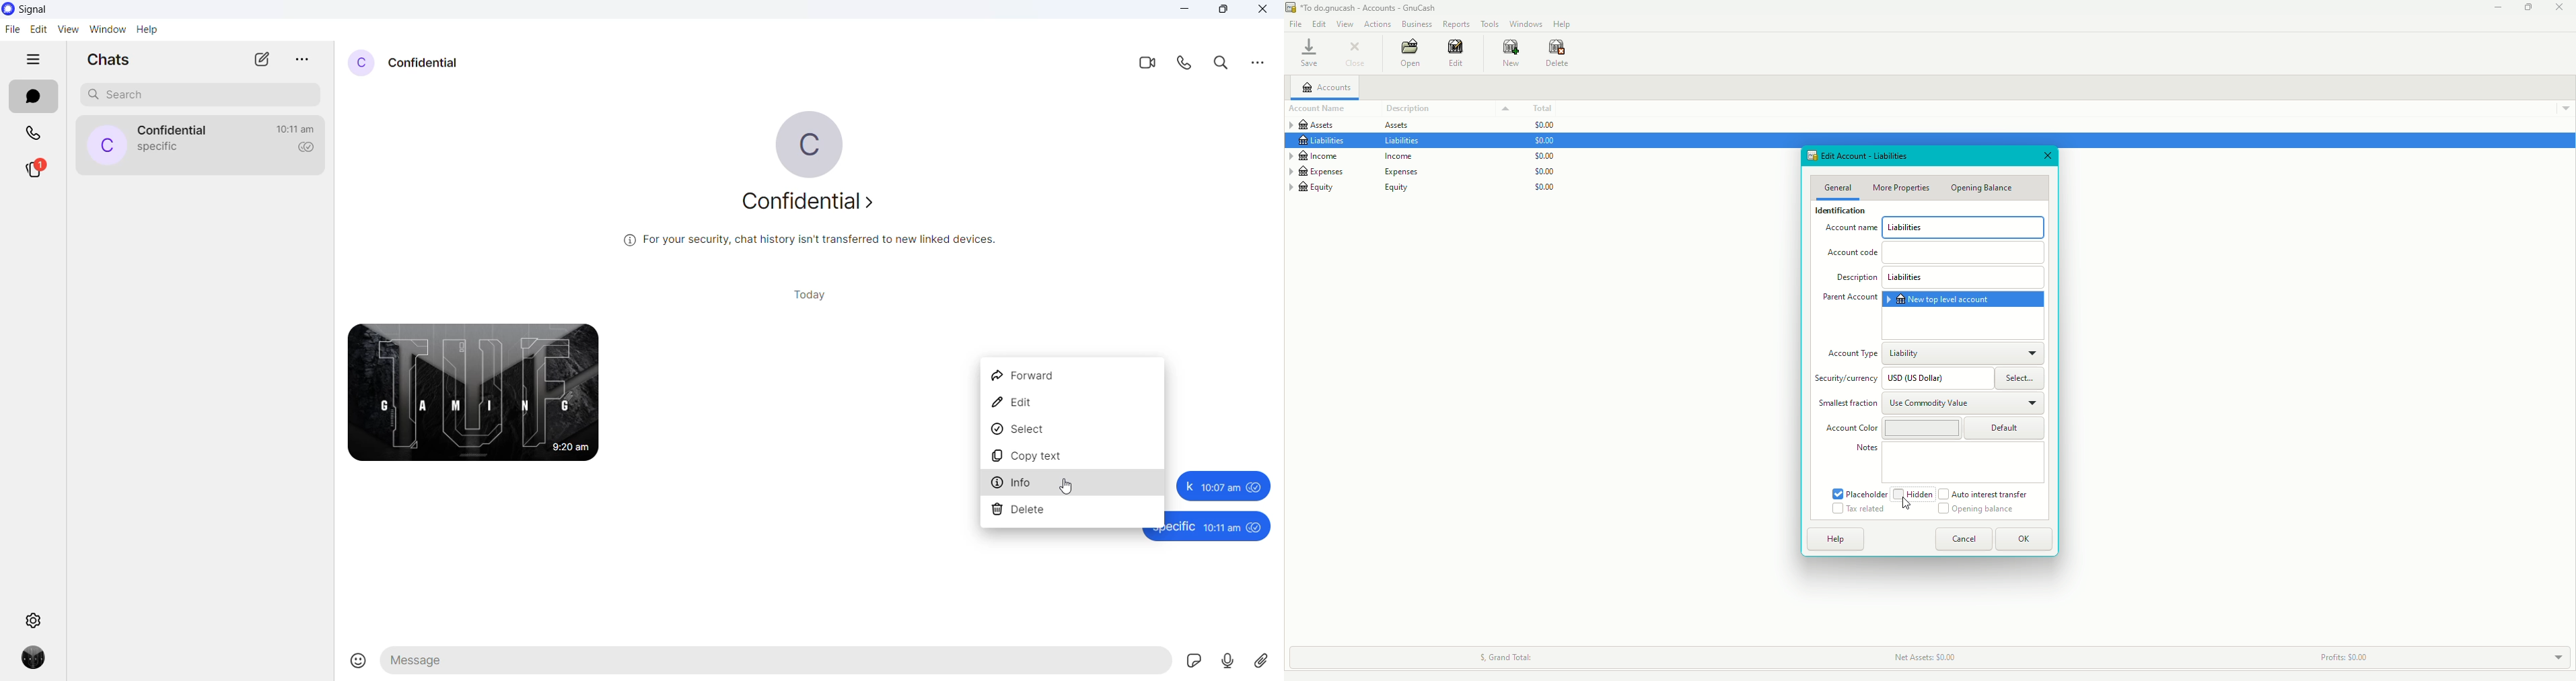  What do you see at coordinates (1846, 382) in the screenshot?
I see `Security/Currency` at bounding box center [1846, 382].